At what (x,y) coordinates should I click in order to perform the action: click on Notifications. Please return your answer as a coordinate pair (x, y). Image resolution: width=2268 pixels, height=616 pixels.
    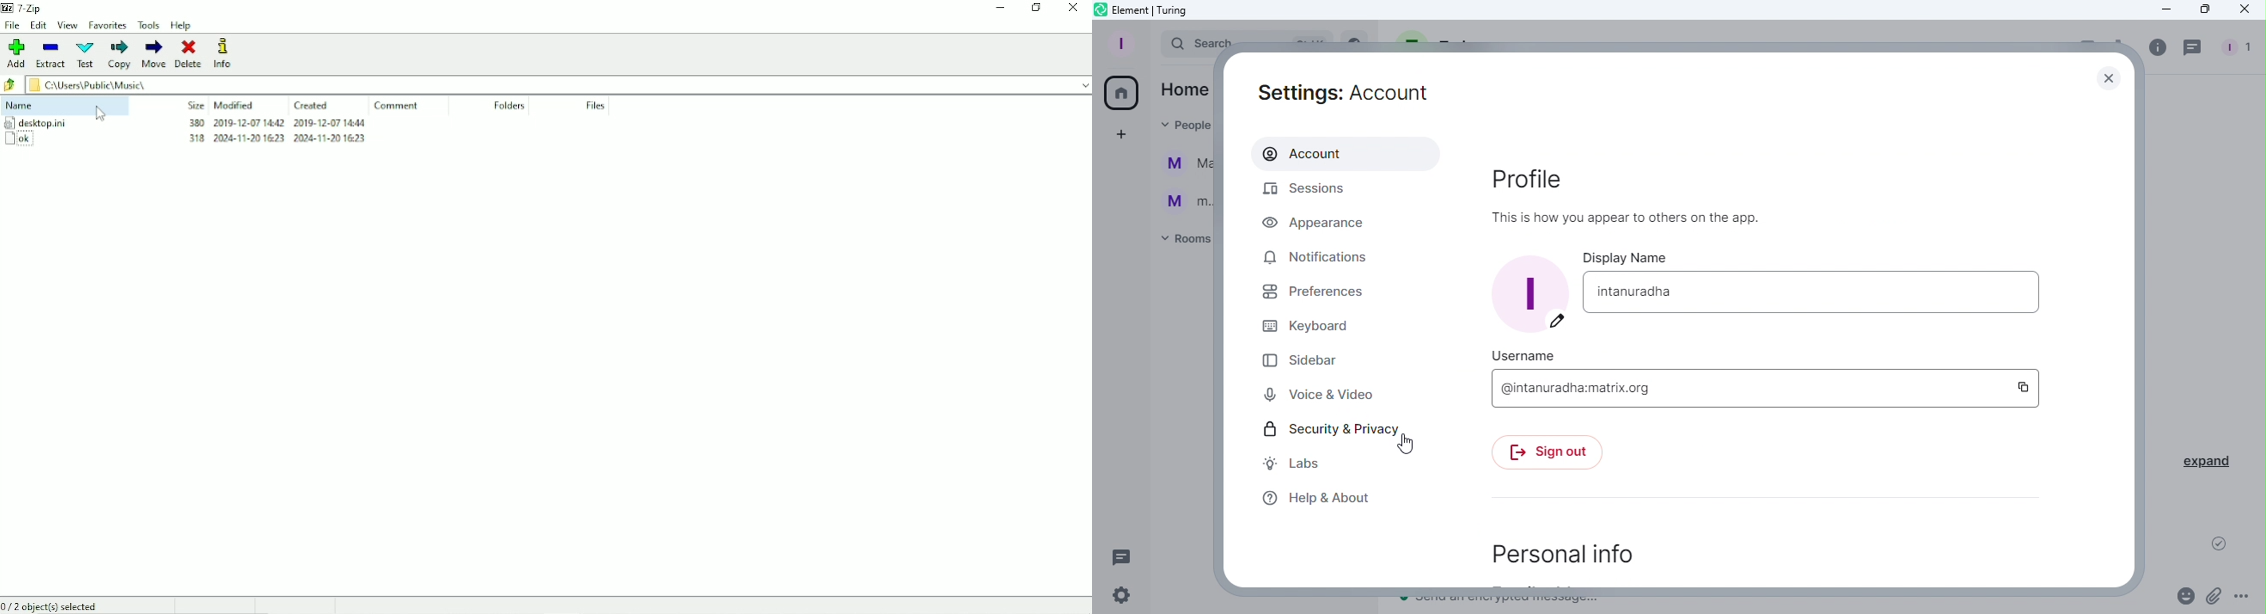
    Looking at the image, I should click on (1317, 259).